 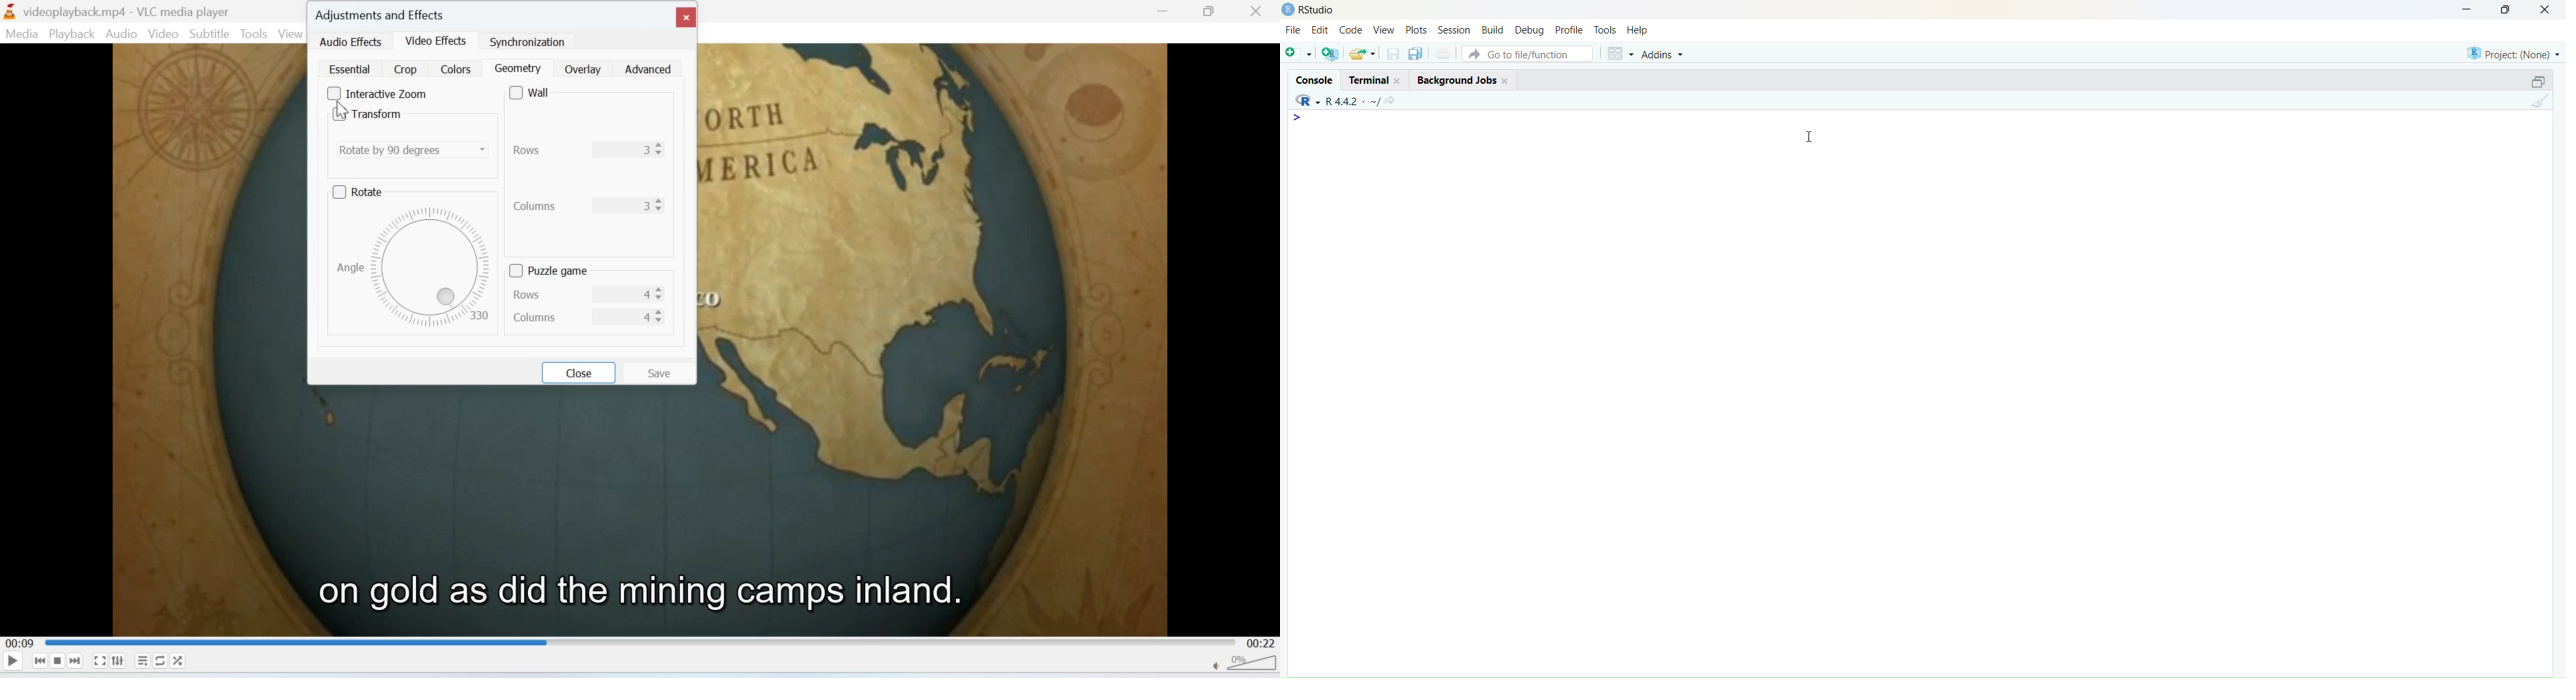 What do you see at coordinates (1466, 80) in the screenshot?
I see `Background Jobs` at bounding box center [1466, 80].